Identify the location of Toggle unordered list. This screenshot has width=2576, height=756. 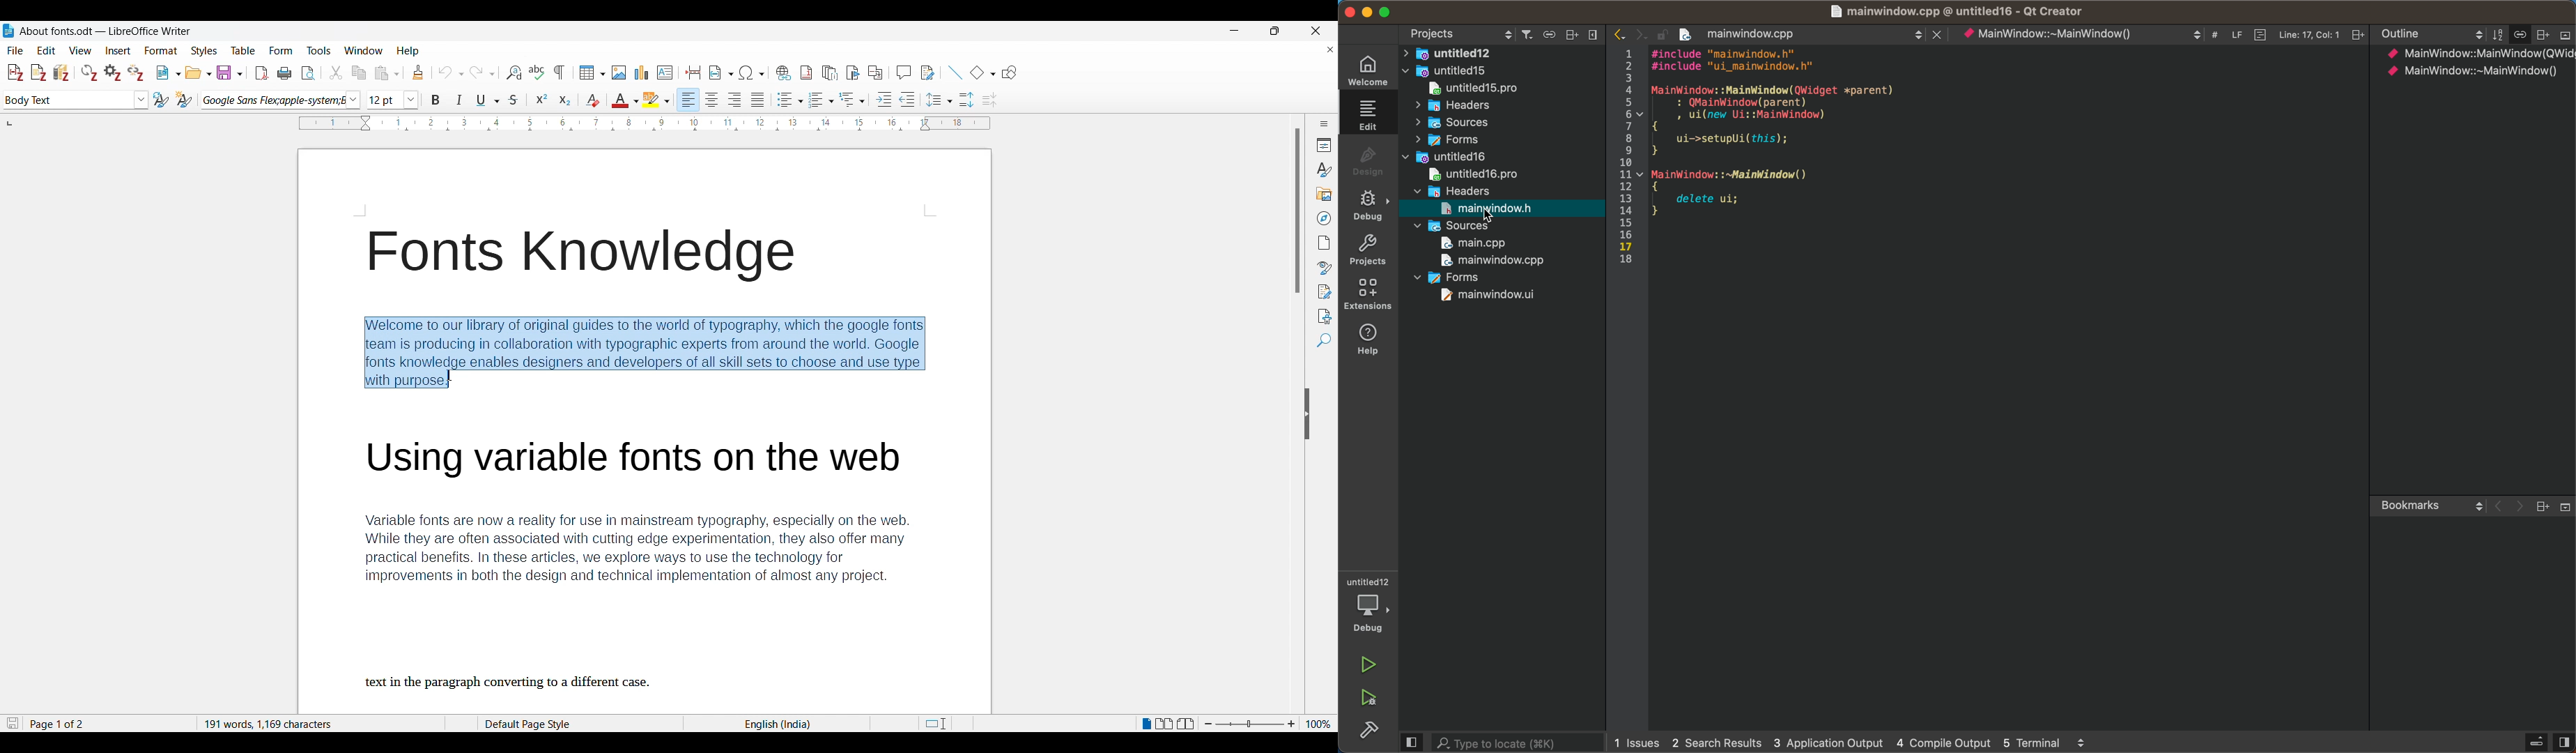
(790, 100).